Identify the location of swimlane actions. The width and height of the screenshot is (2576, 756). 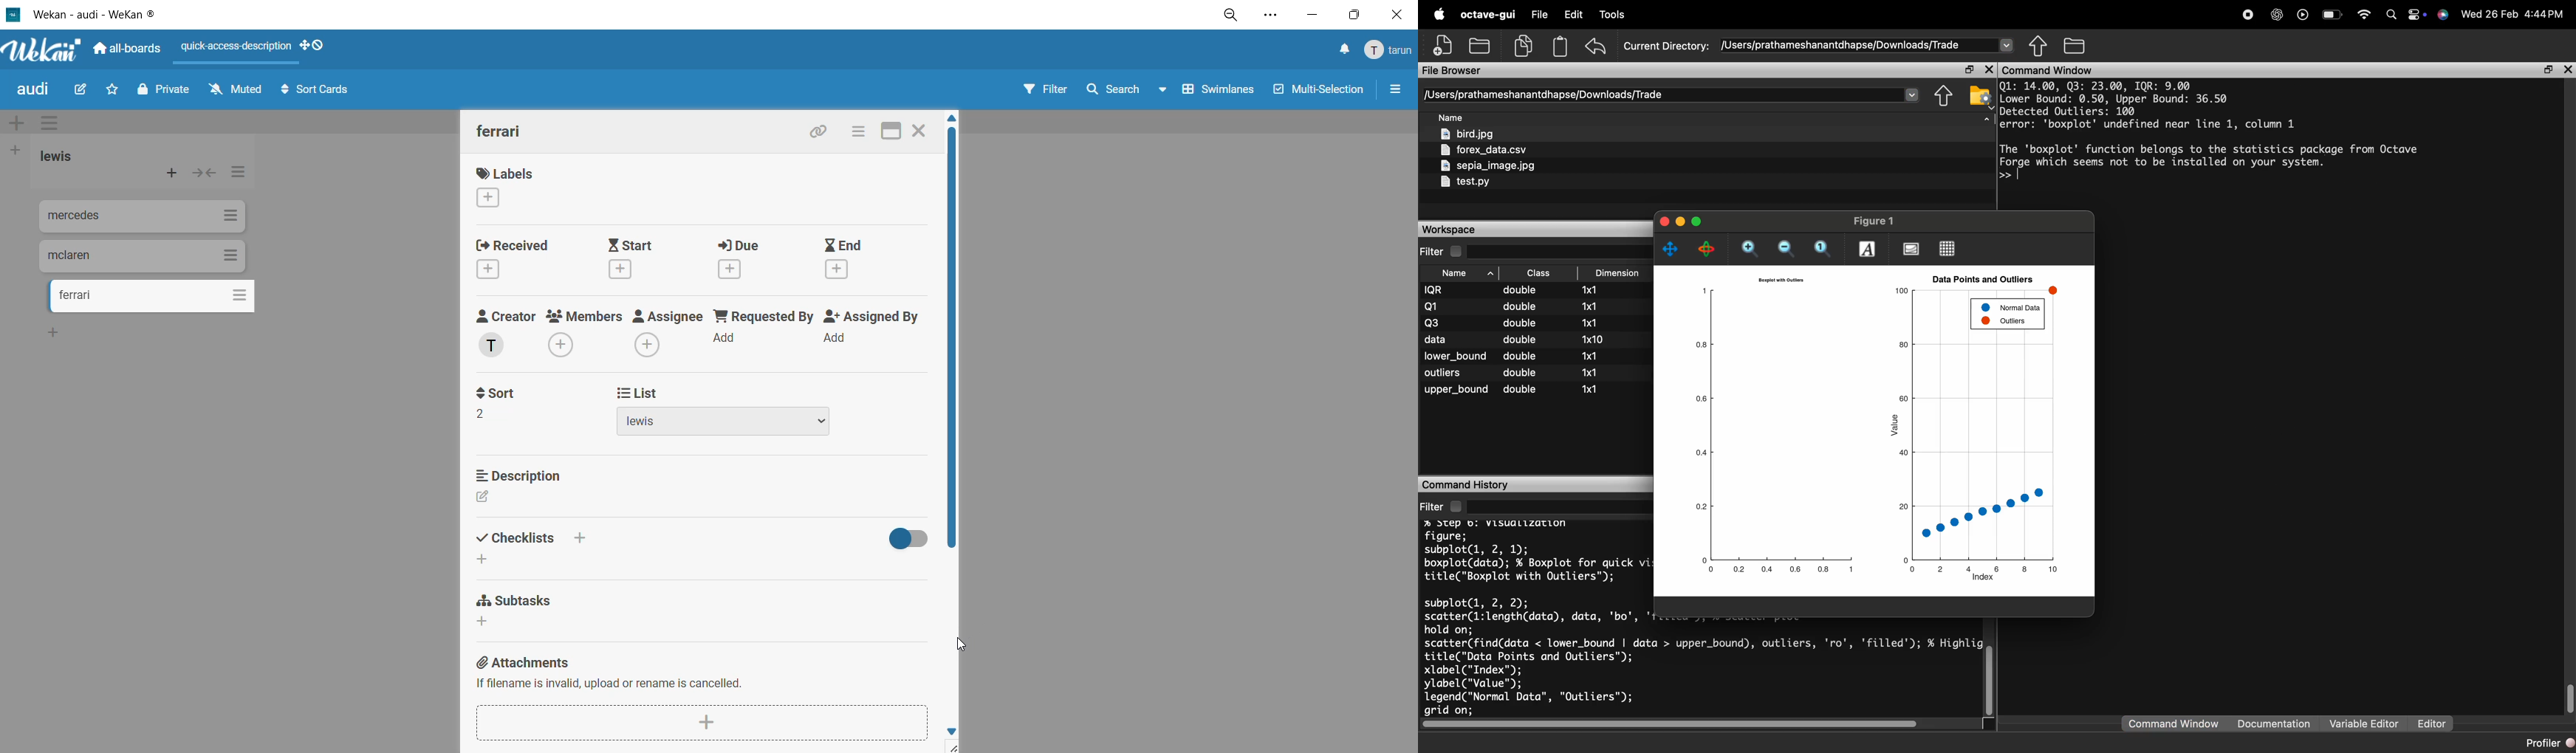
(54, 124).